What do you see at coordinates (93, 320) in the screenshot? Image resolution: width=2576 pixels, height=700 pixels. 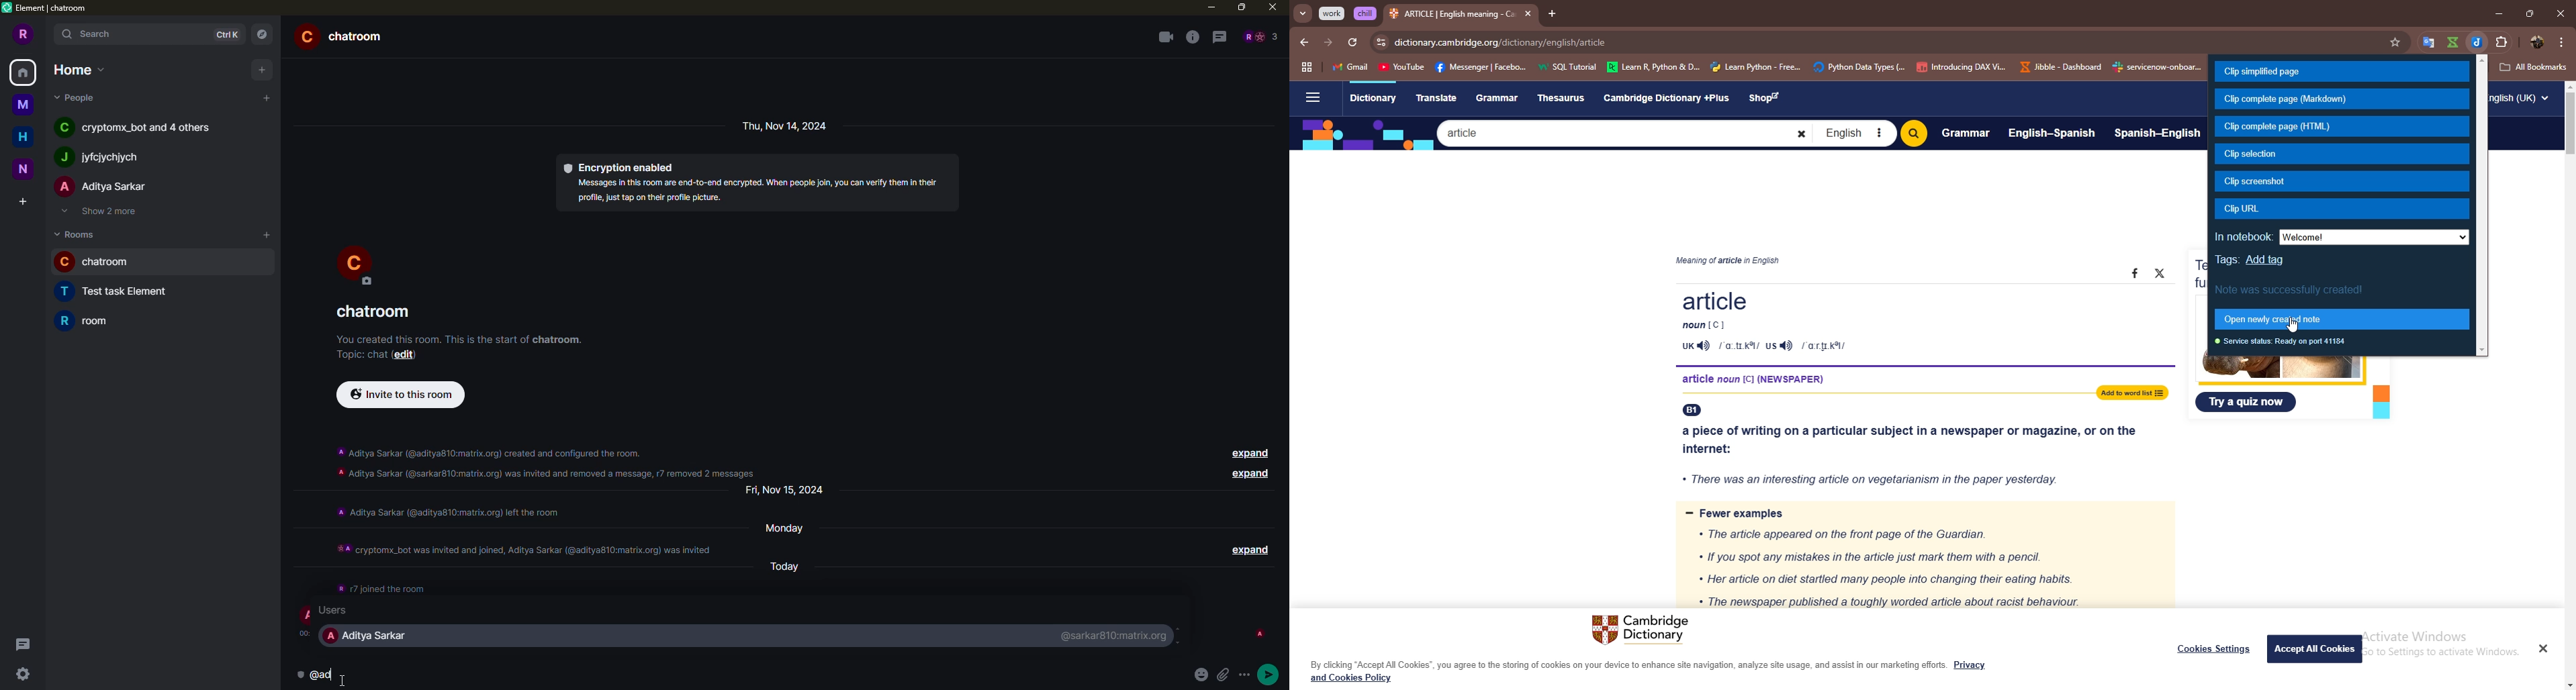 I see `room` at bounding box center [93, 320].